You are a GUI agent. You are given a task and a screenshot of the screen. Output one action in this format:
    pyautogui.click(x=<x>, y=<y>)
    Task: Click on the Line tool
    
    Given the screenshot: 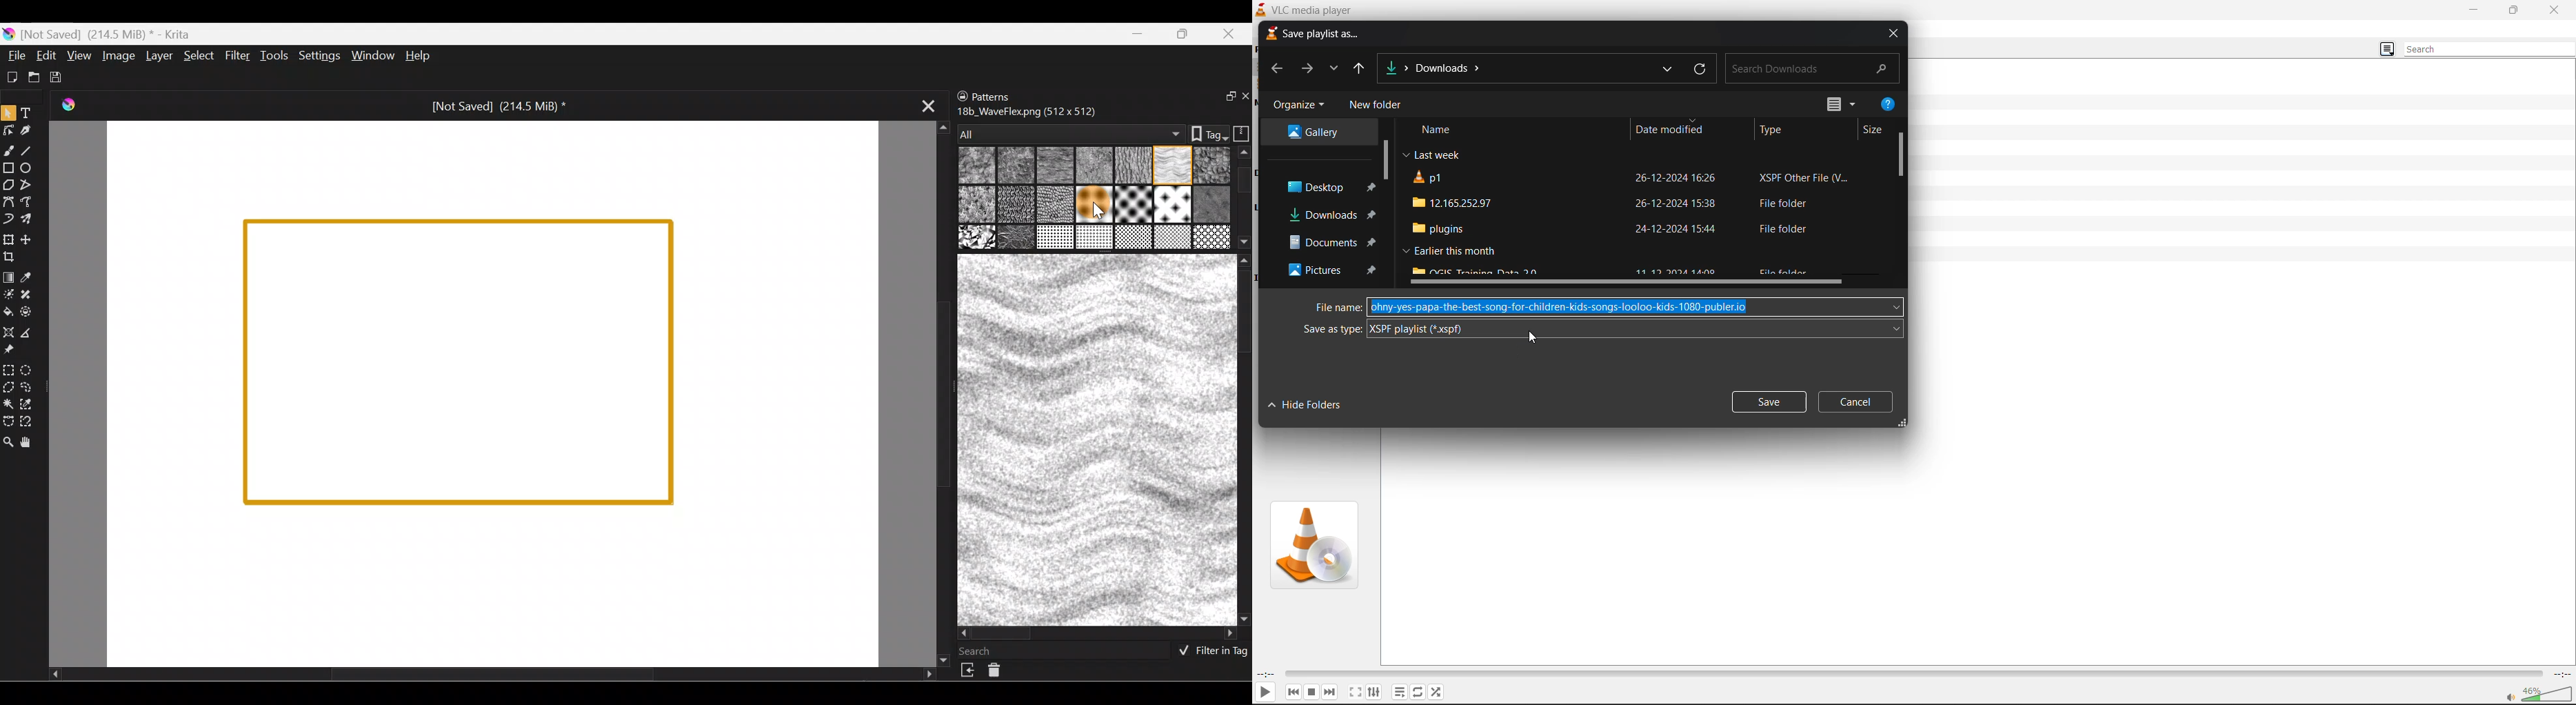 What is the action you would take?
    pyautogui.click(x=33, y=150)
    